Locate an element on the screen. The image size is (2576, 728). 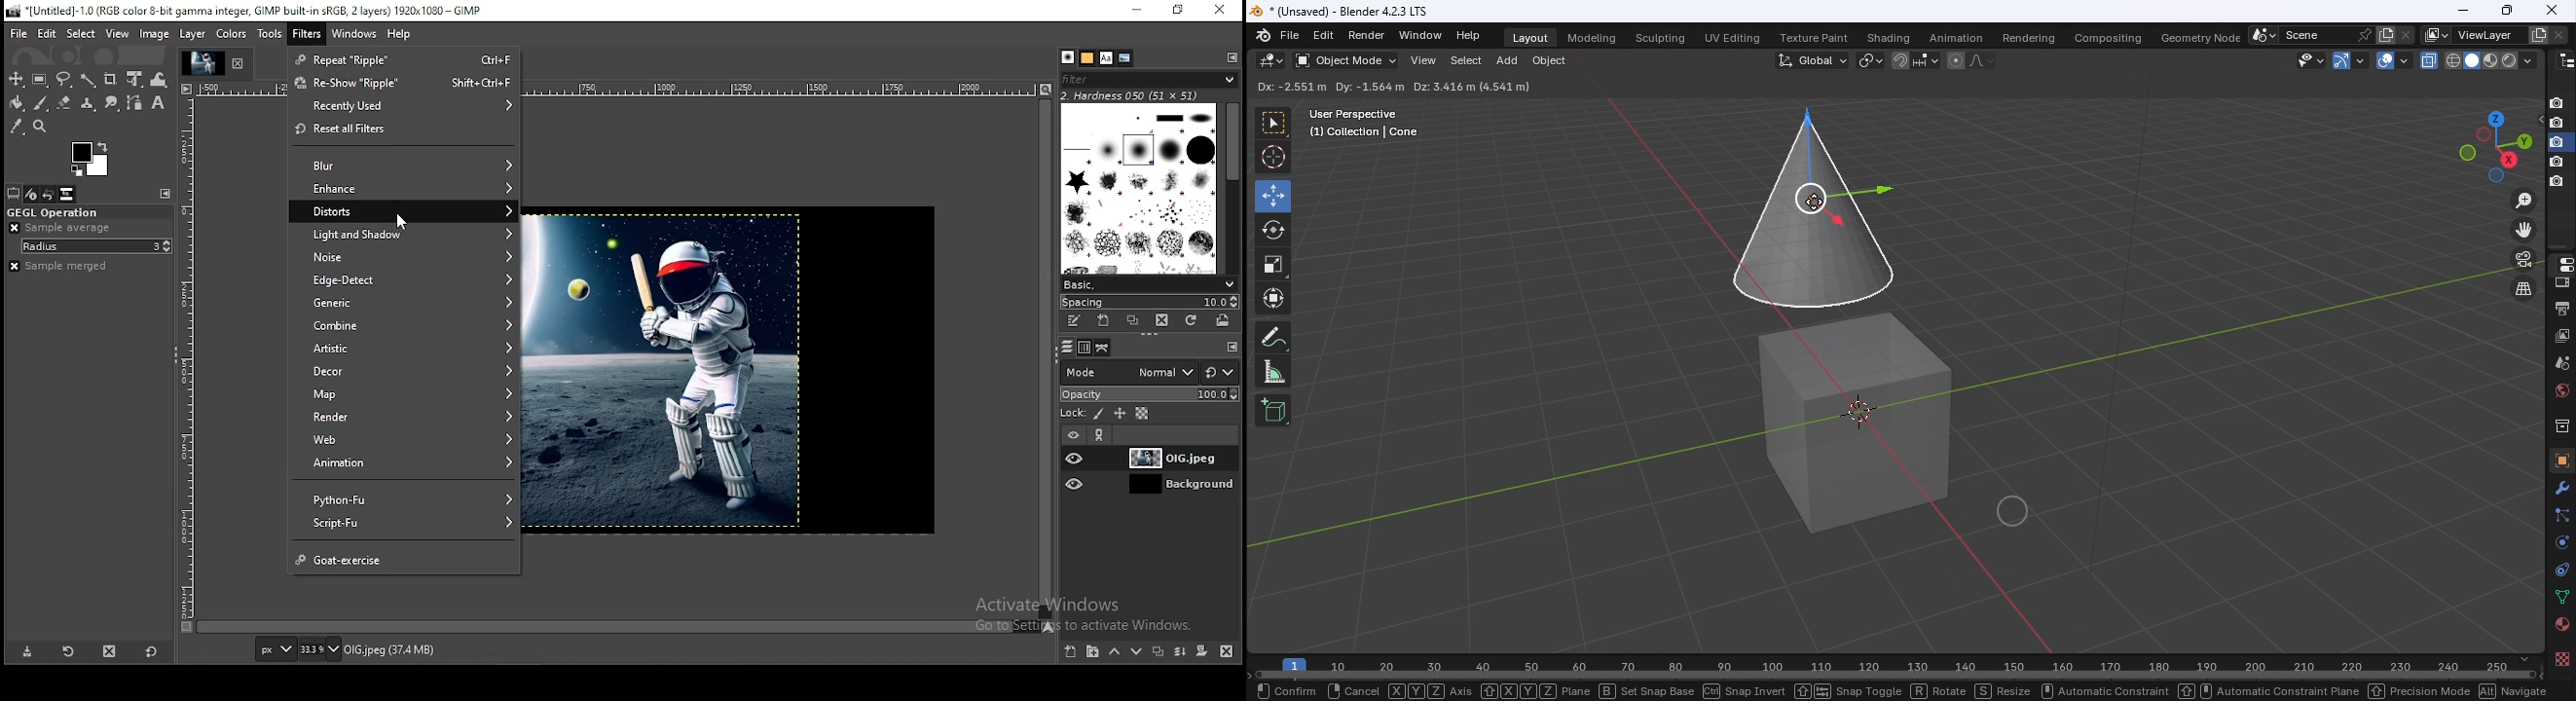
web is located at coordinates (409, 439).